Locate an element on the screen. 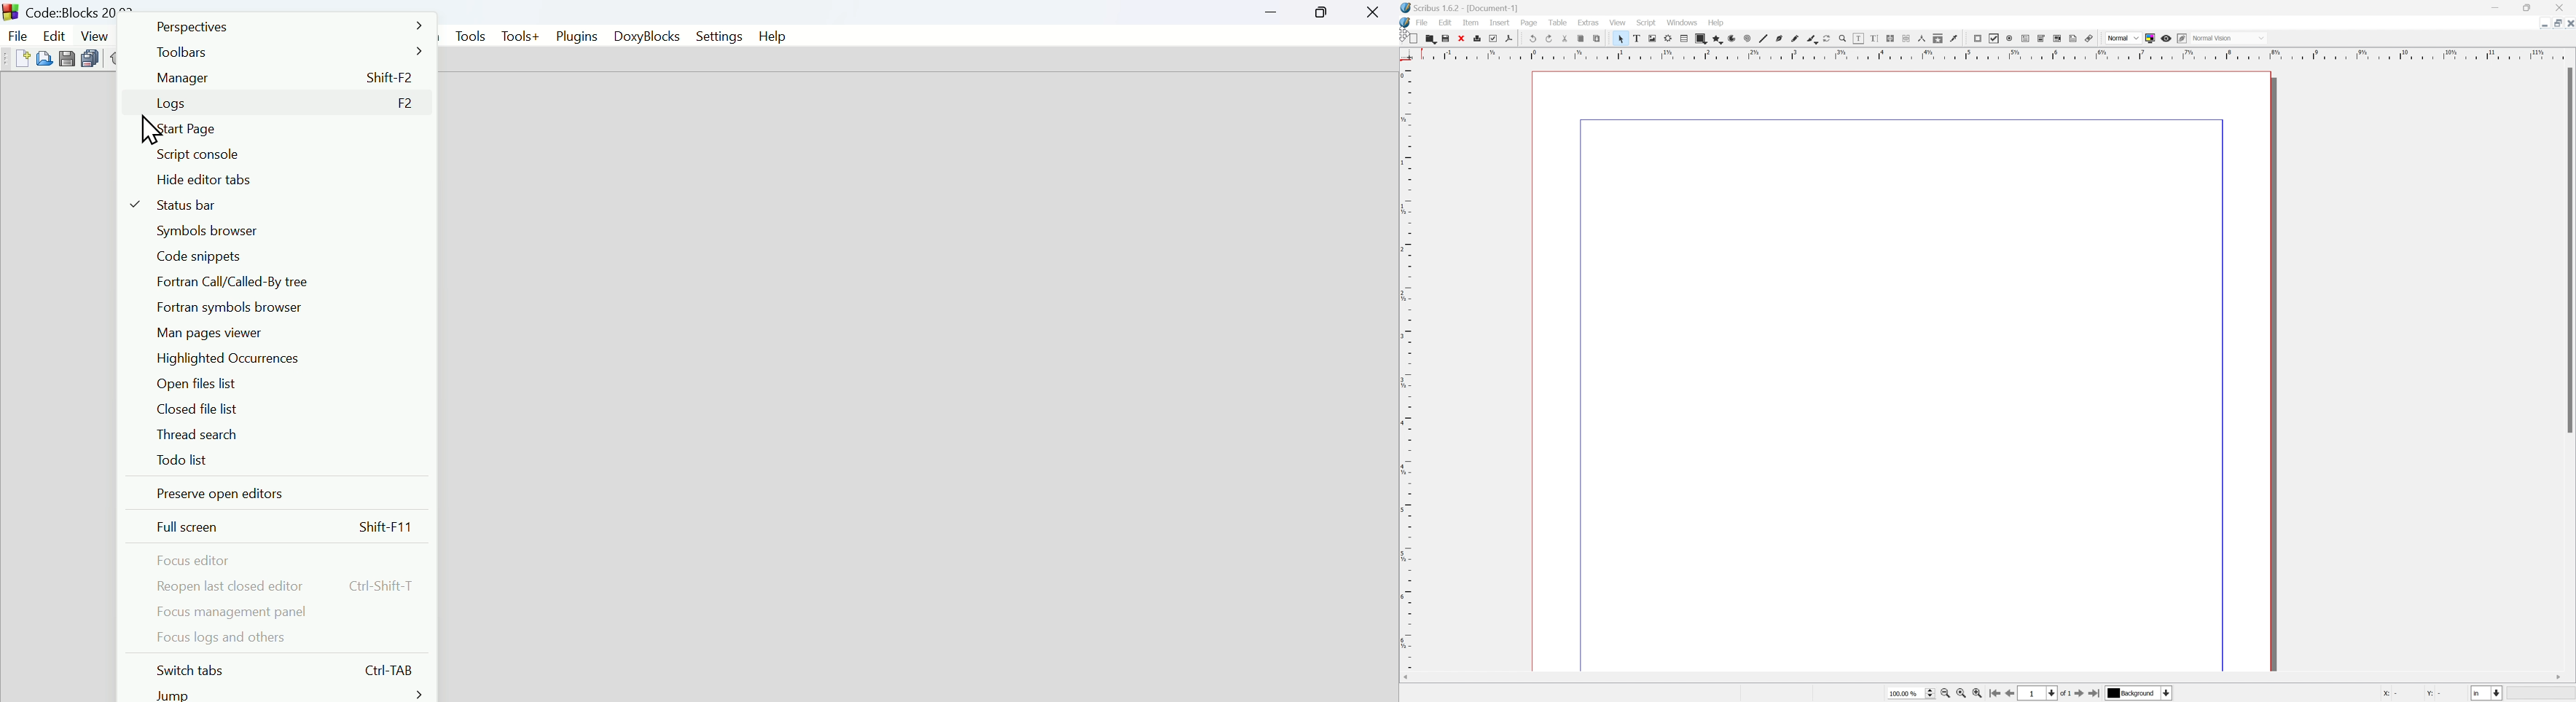 This screenshot has width=2576, height=728. save is located at coordinates (1445, 38).